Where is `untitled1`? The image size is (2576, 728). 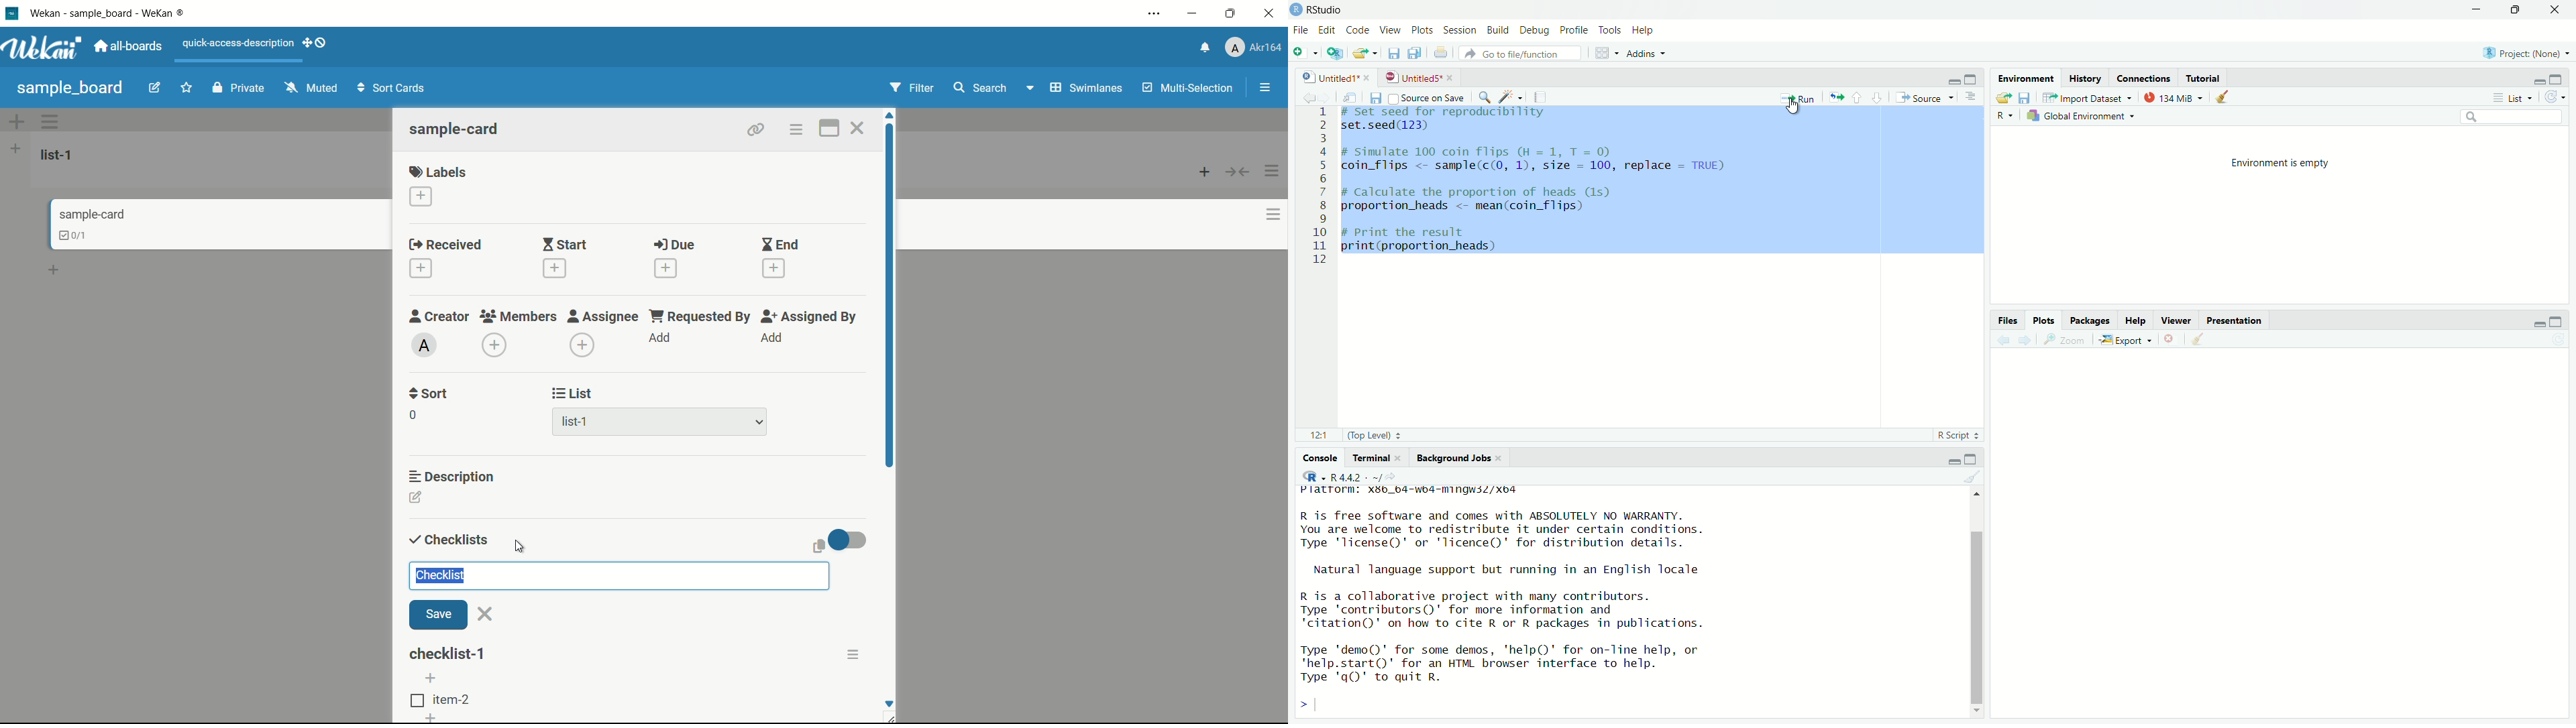
untitled1 is located at coordinates (1324, 76).